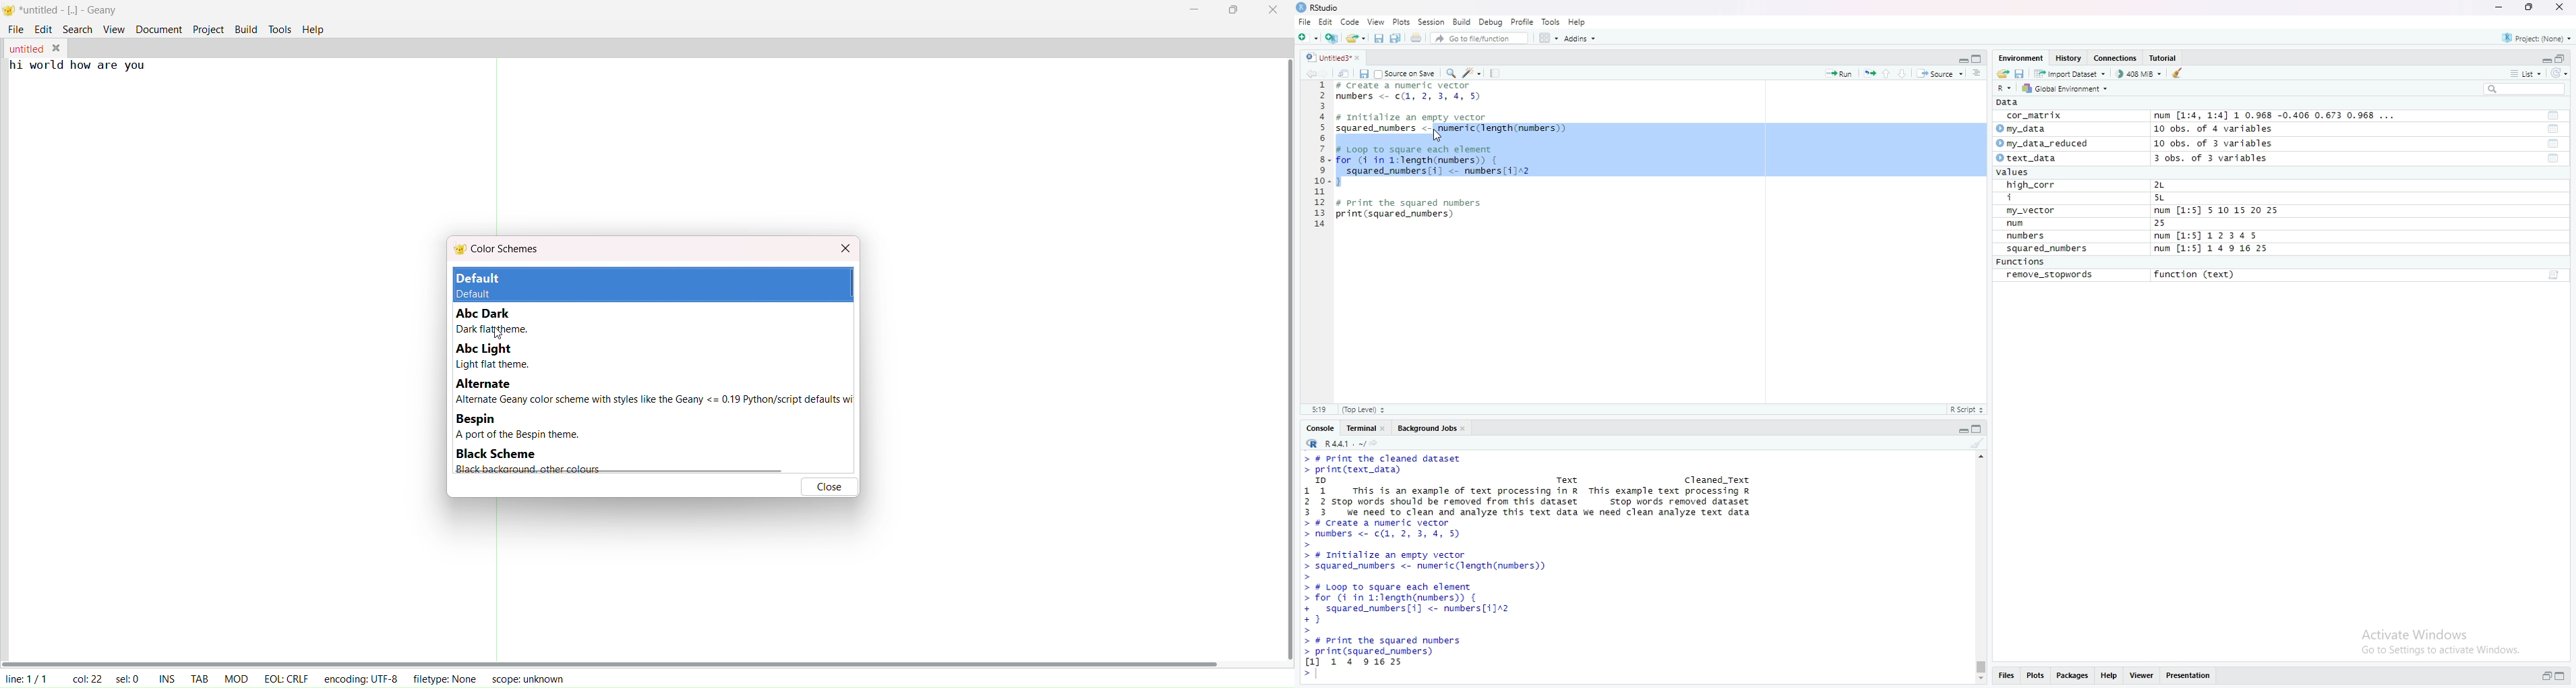 This screenshot has height=700, width=2576. What do you see at coordinates (2003, 72) in the screenshot?
I see `Load Workspace` at bounding box center [2003, 72].